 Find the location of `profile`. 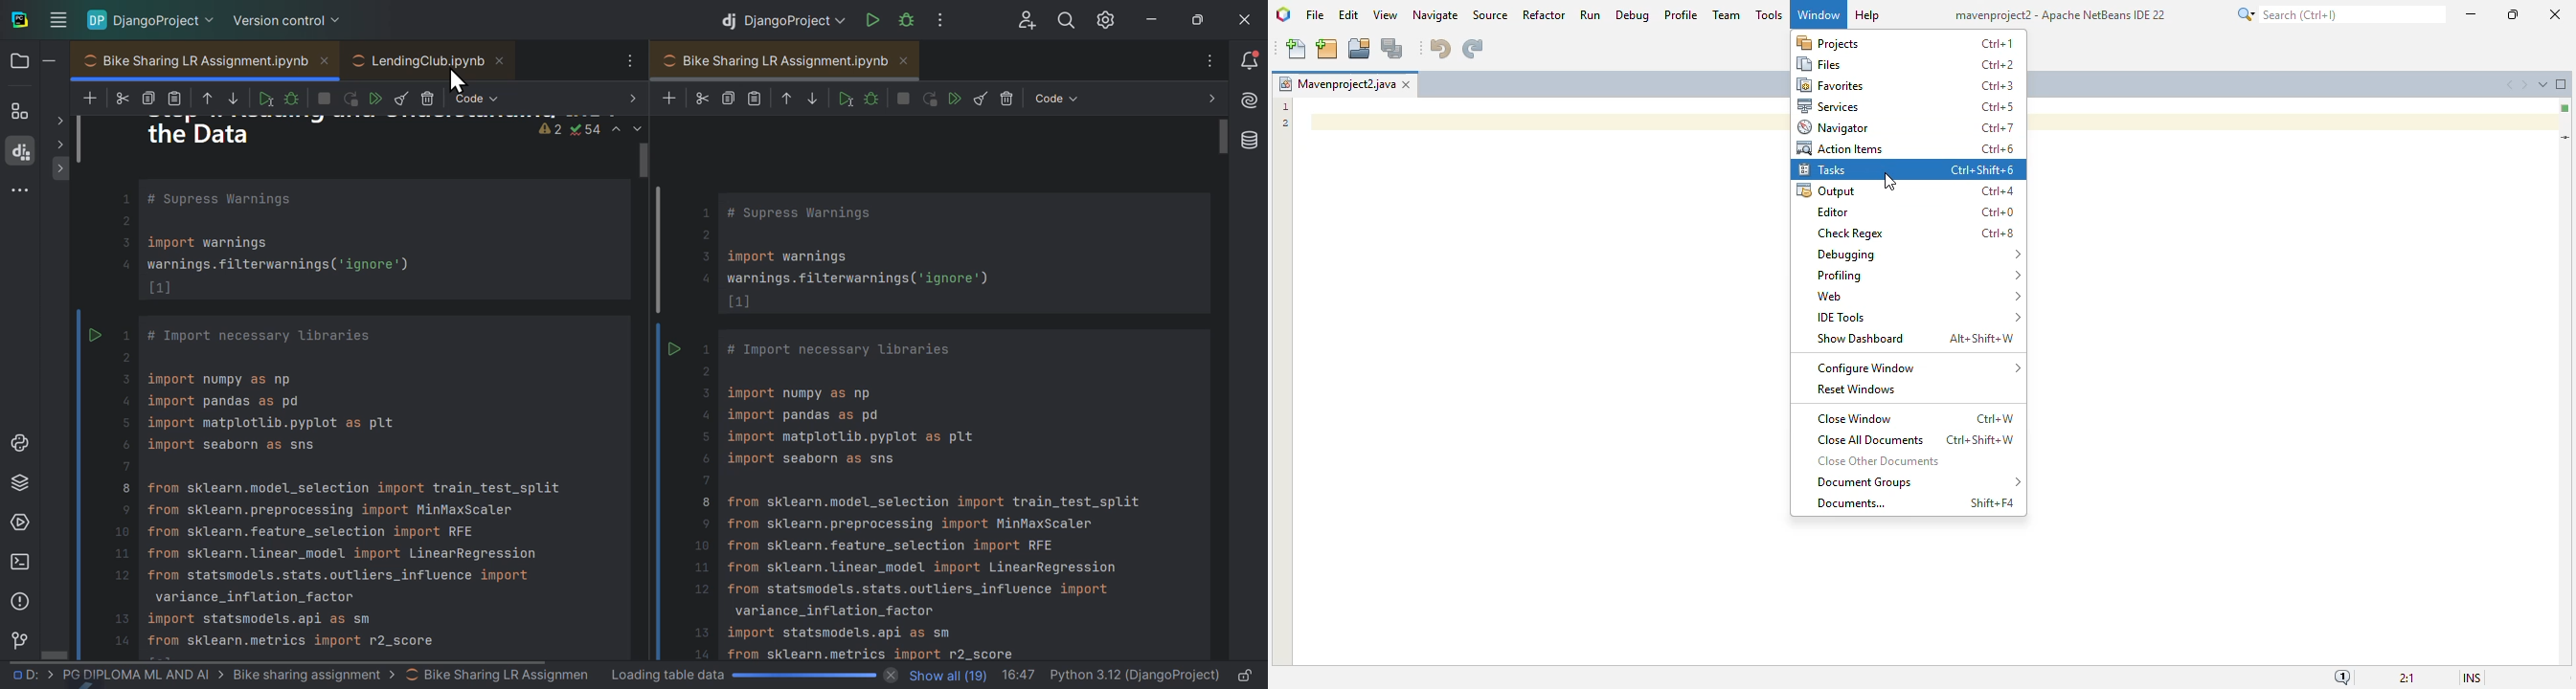

profile is located at coordinates (1683, 14).